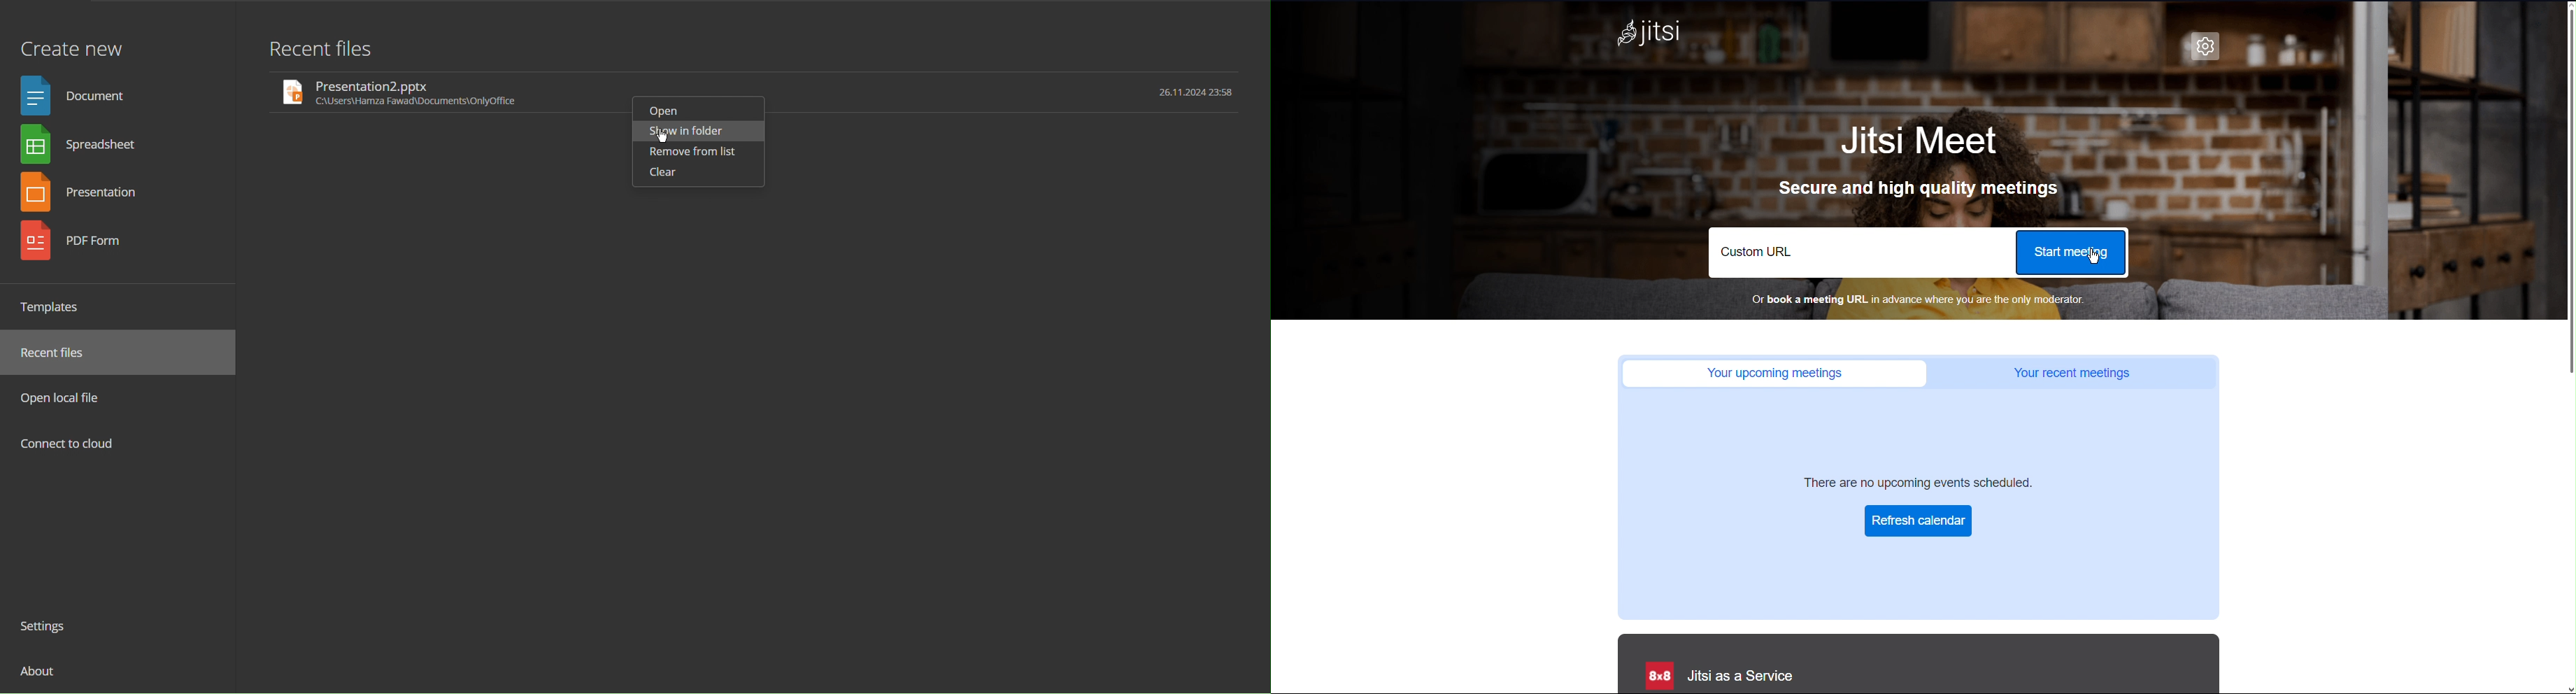 The image size is (2576, 700). Describe the element at coordinates (2207, 46) in the screenshot. I see `Settings` at that location.